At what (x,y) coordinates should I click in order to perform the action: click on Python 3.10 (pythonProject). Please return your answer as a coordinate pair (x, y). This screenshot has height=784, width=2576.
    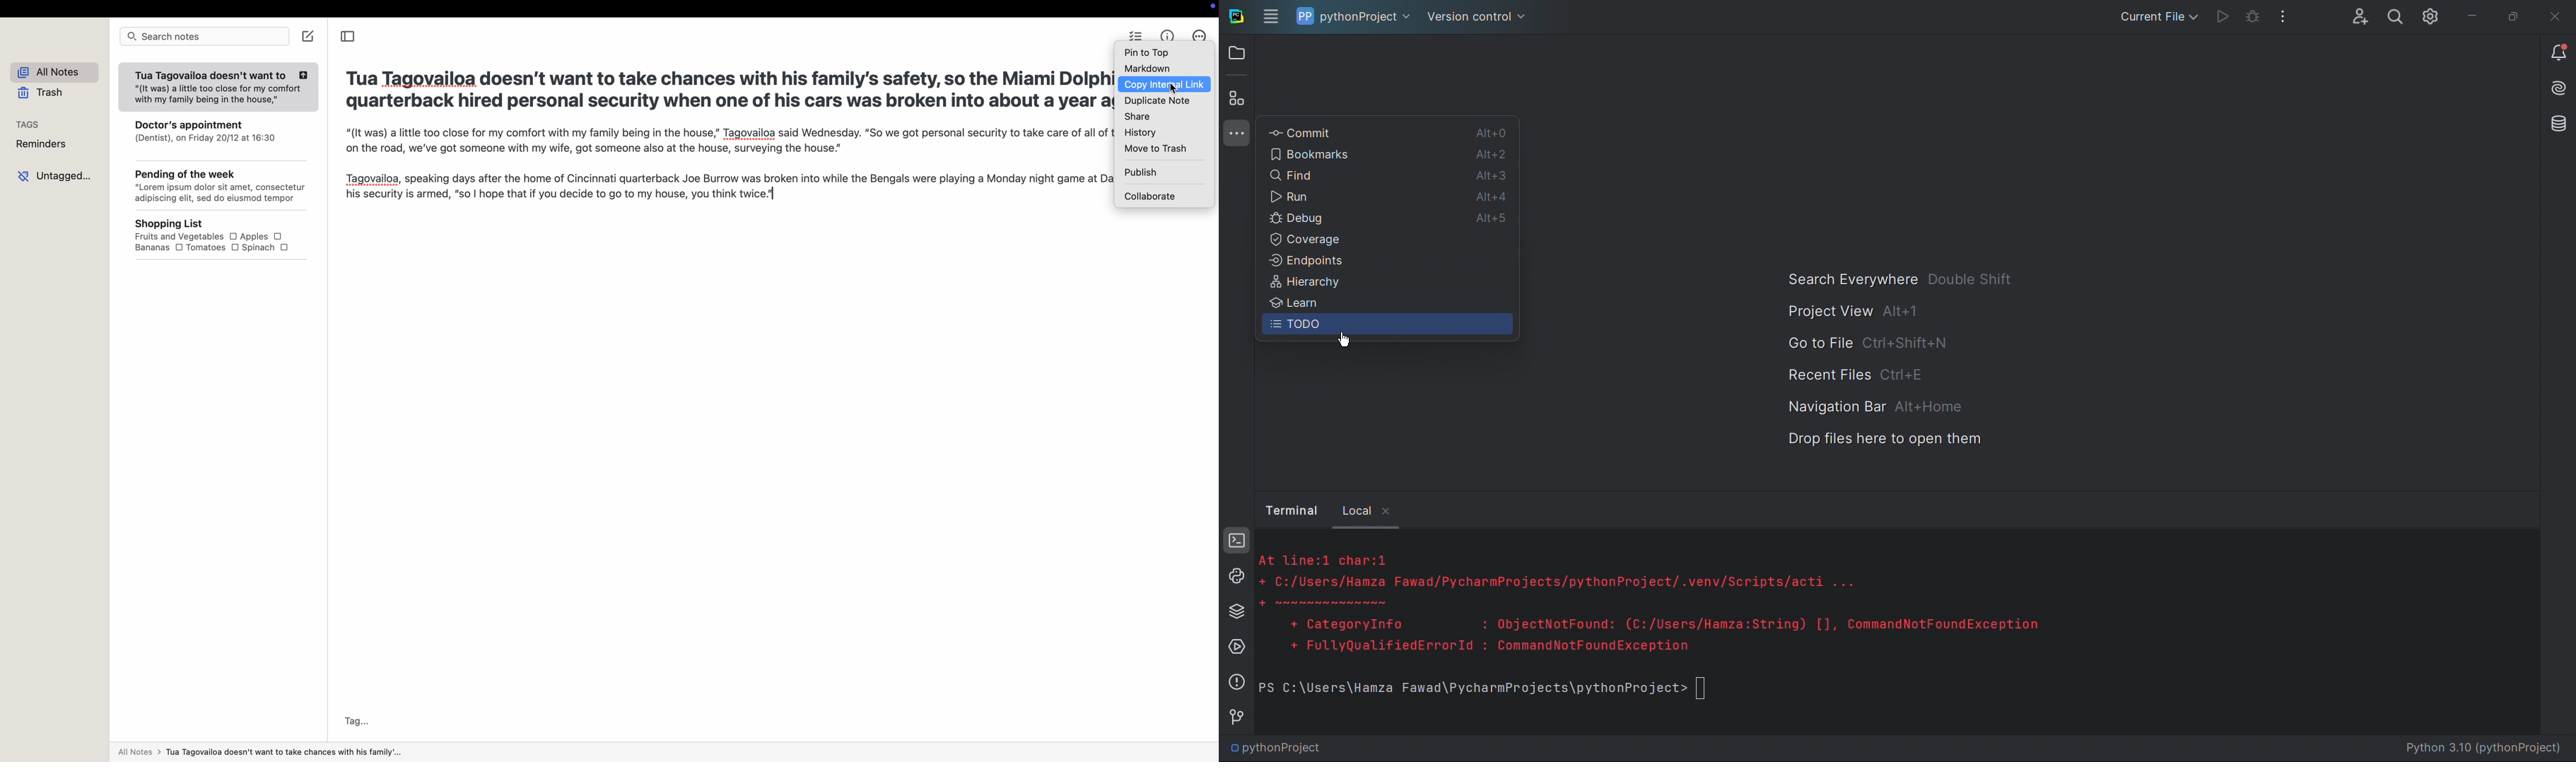
    Looking at the image, I should click on (2488, 749).